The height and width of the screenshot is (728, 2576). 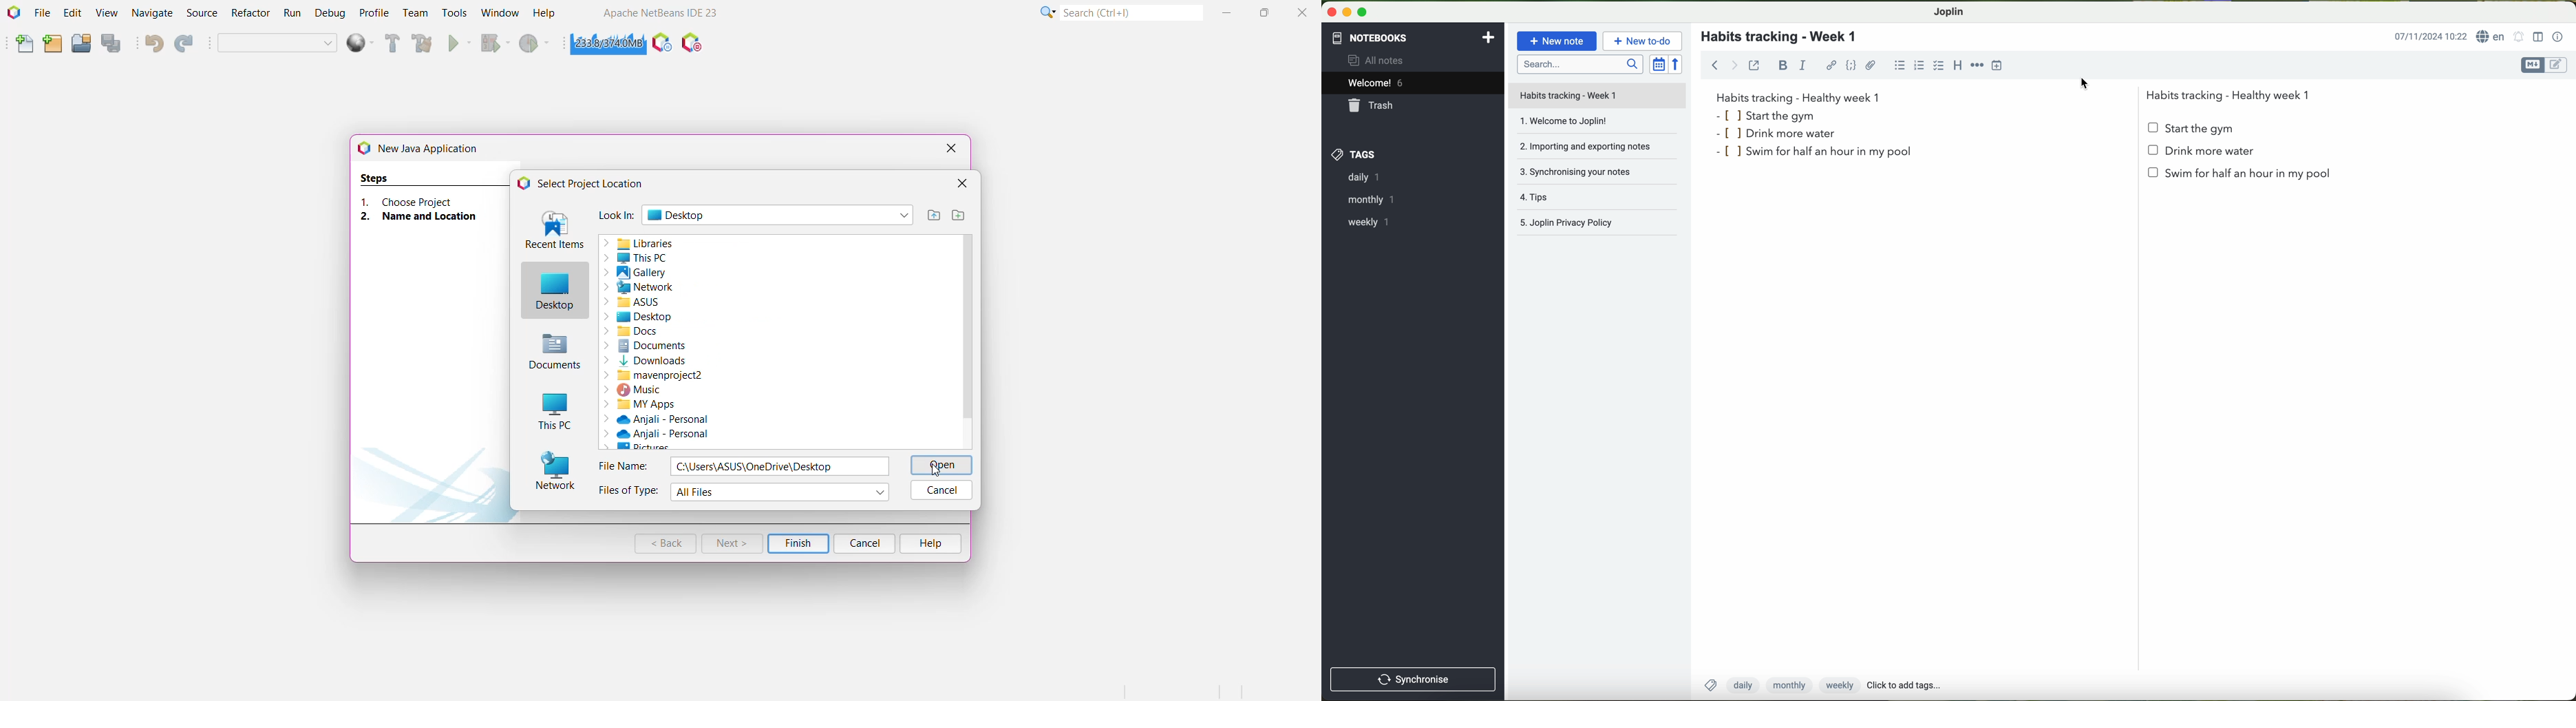 What do you see at coordinates (1411, 680) in the screenshot?
I see `synchronnise button` at bounding box center [1411, 680].